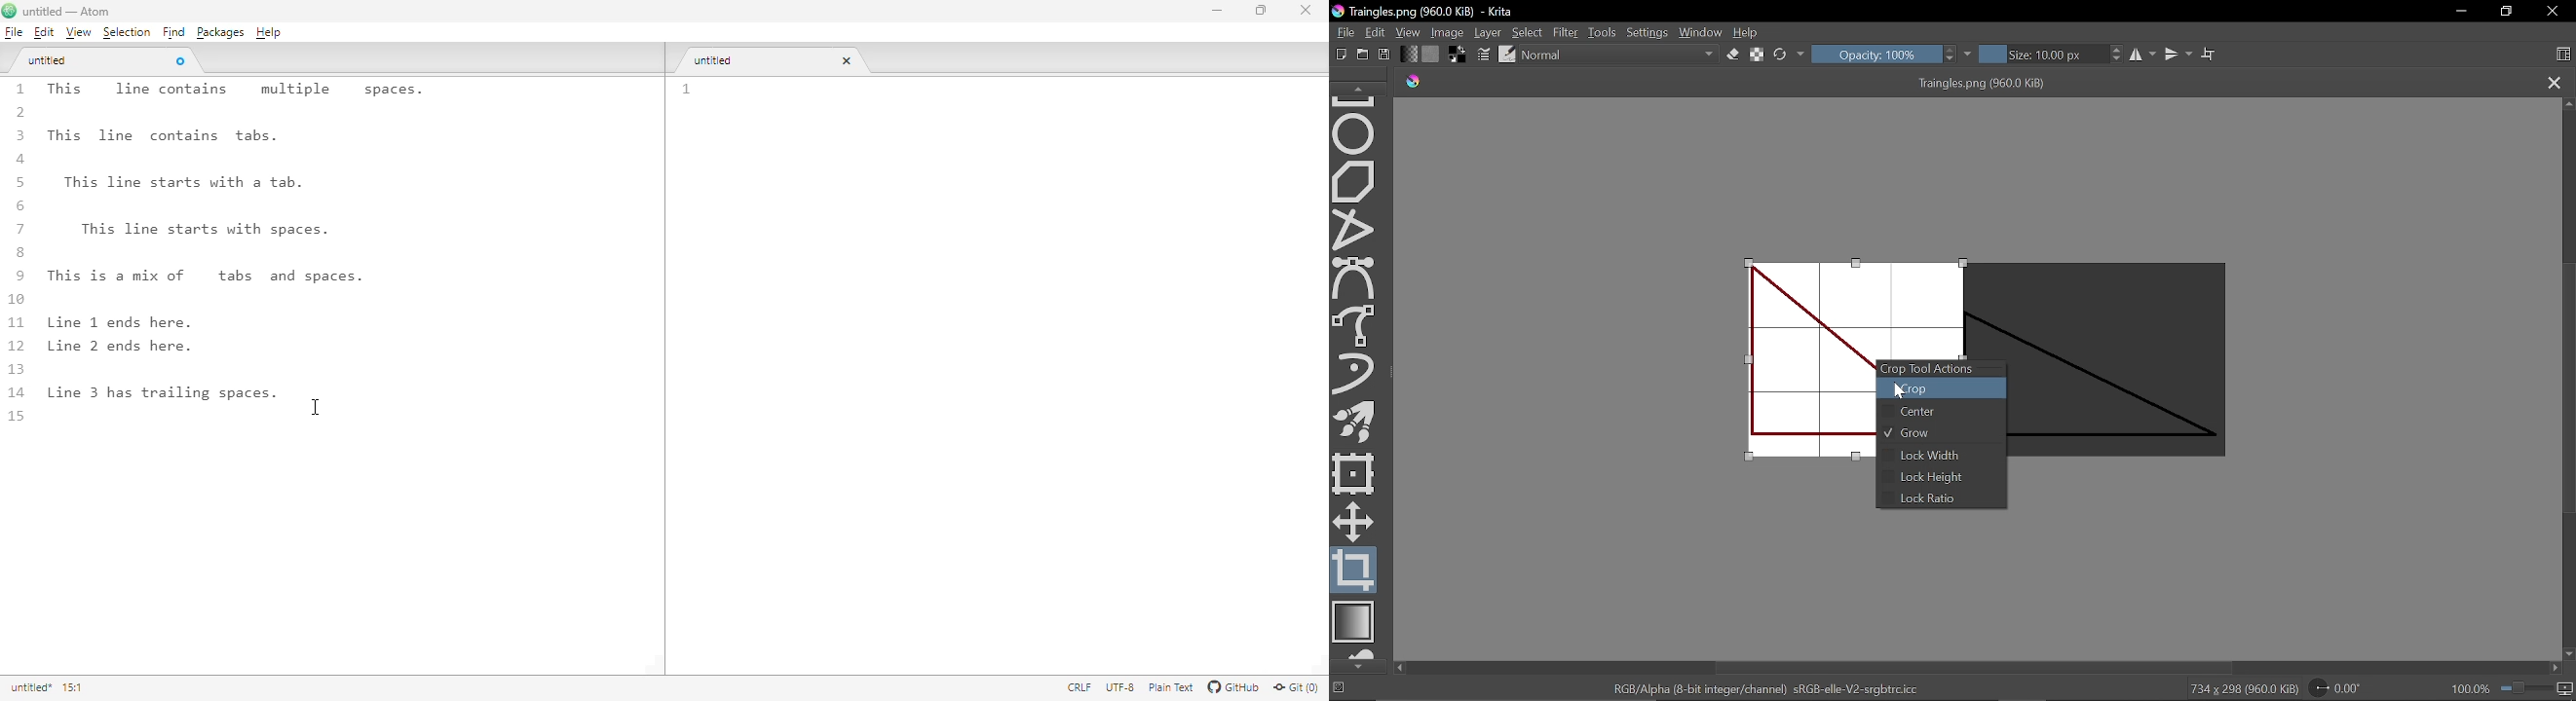 The image size is (2576, 728). Describe the element at coordinates (2507, 12) in the screenshot. I see `Restore down` at that location.